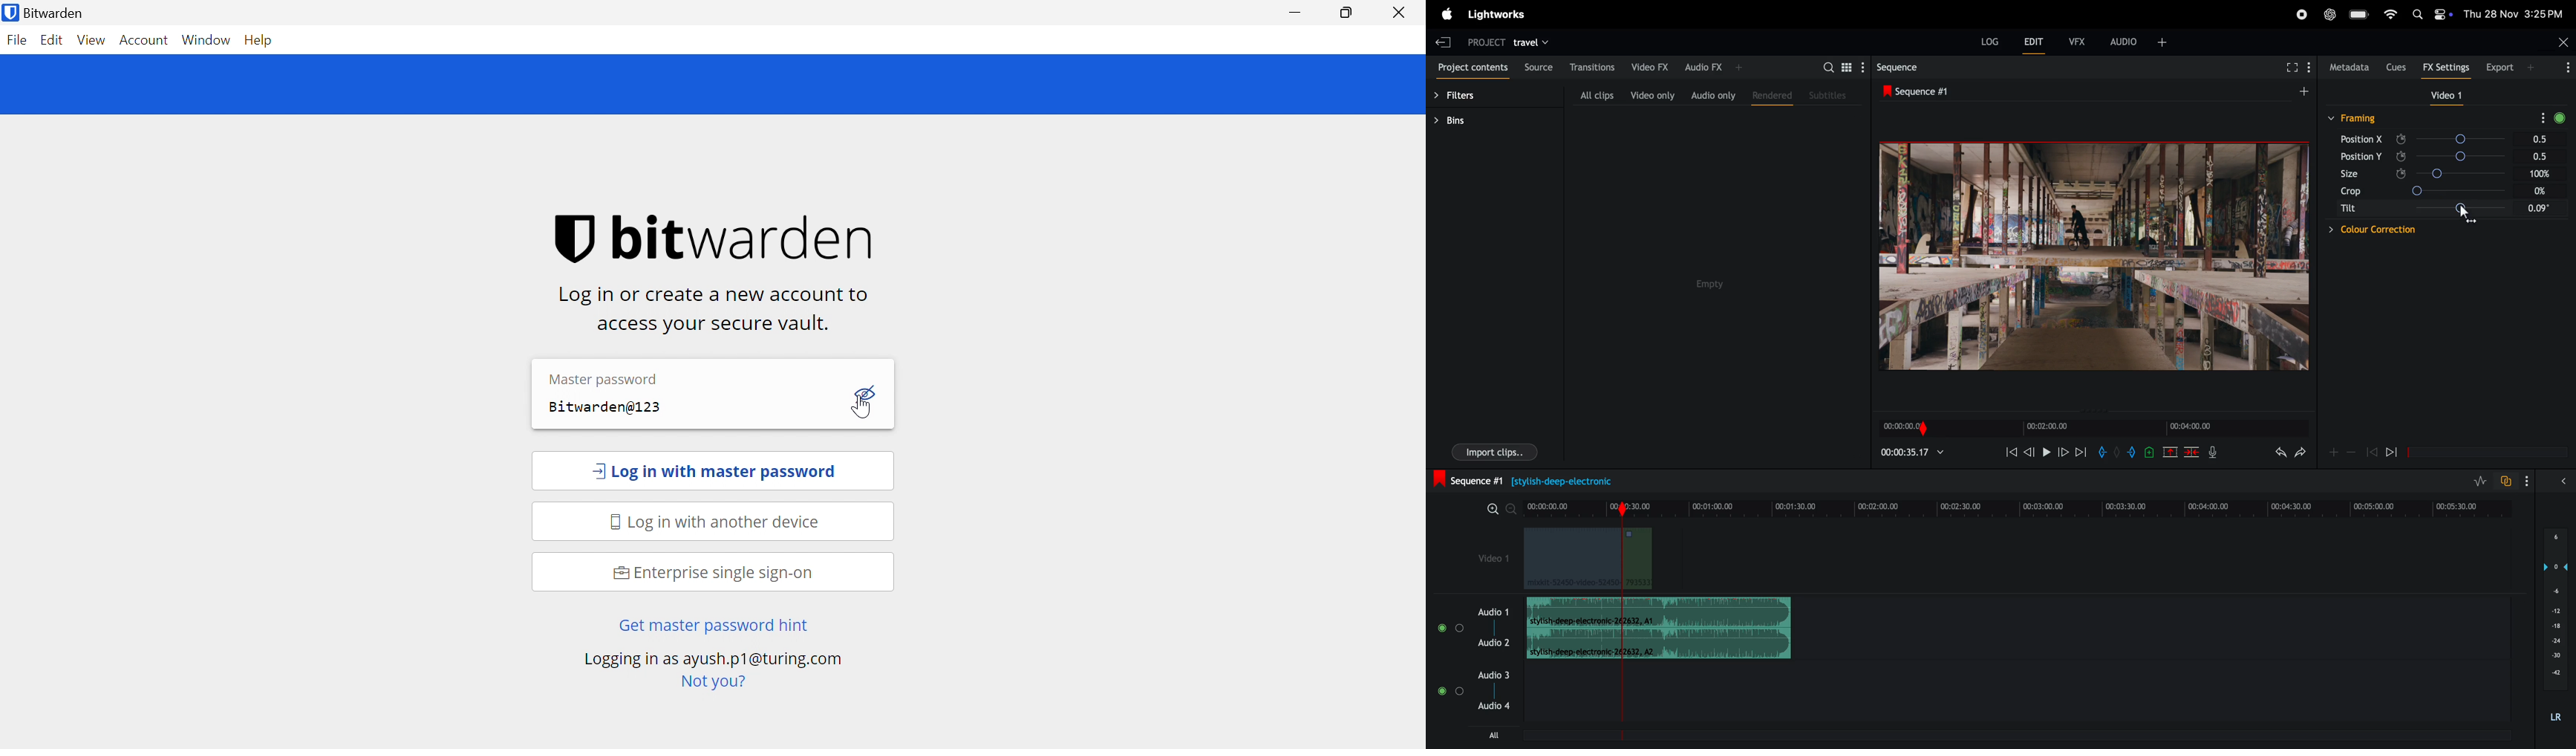 The width and height of the screenshot is (2576, 756). What do you see at coordinates (2029, 455) in the screenshot?
I see `nudge one frame back` at bounding box center [2029, 455].